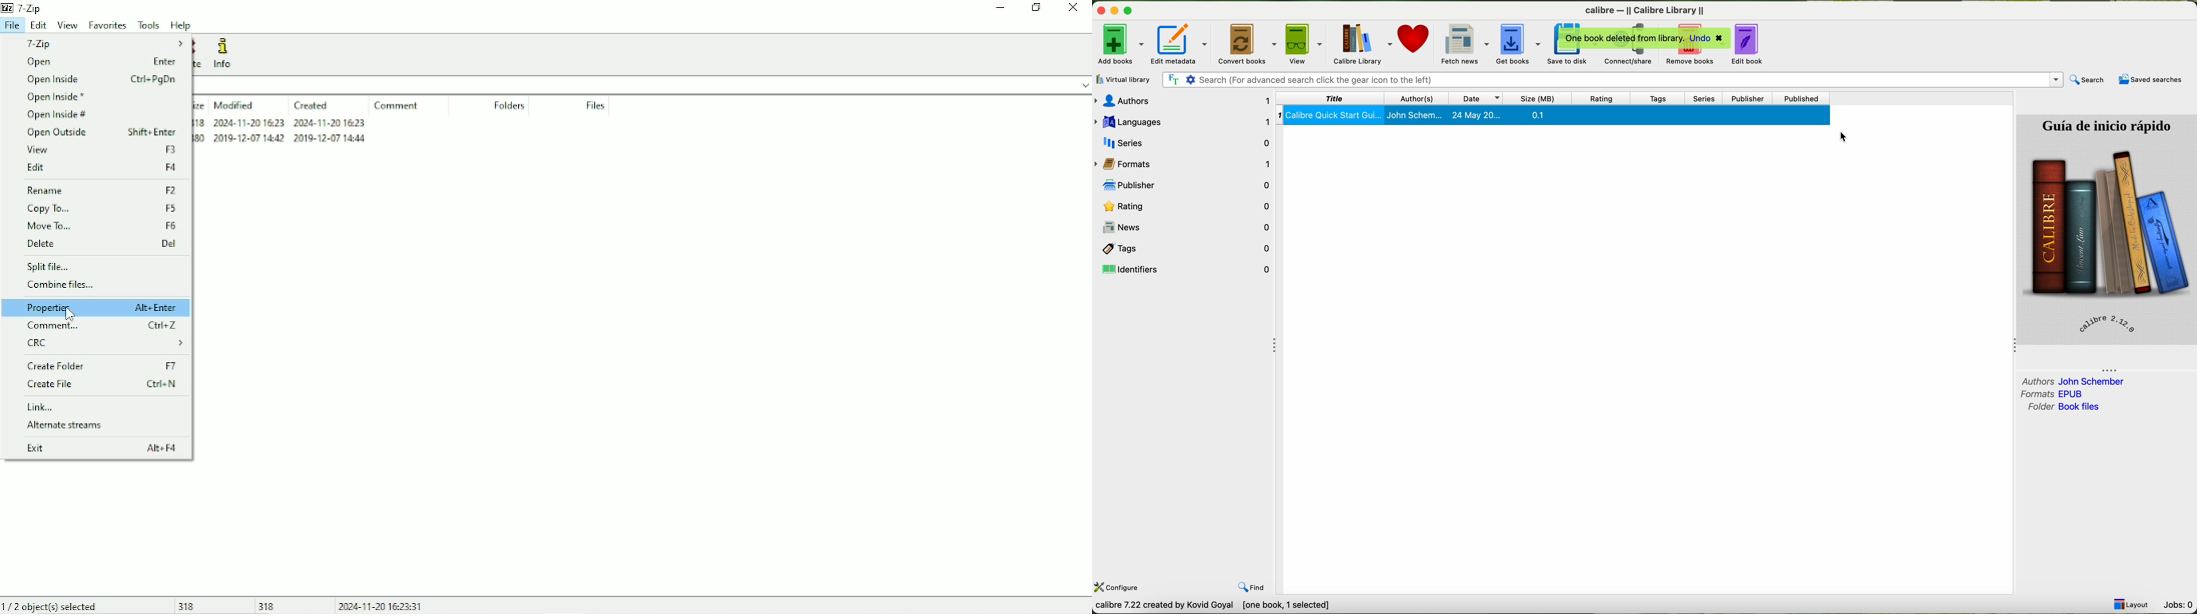 This screenshot has width=2212, height=616. What do you see at coordinates (97, 308) in the screenshot?
I see `Properties` at bounding box center [97, 308].